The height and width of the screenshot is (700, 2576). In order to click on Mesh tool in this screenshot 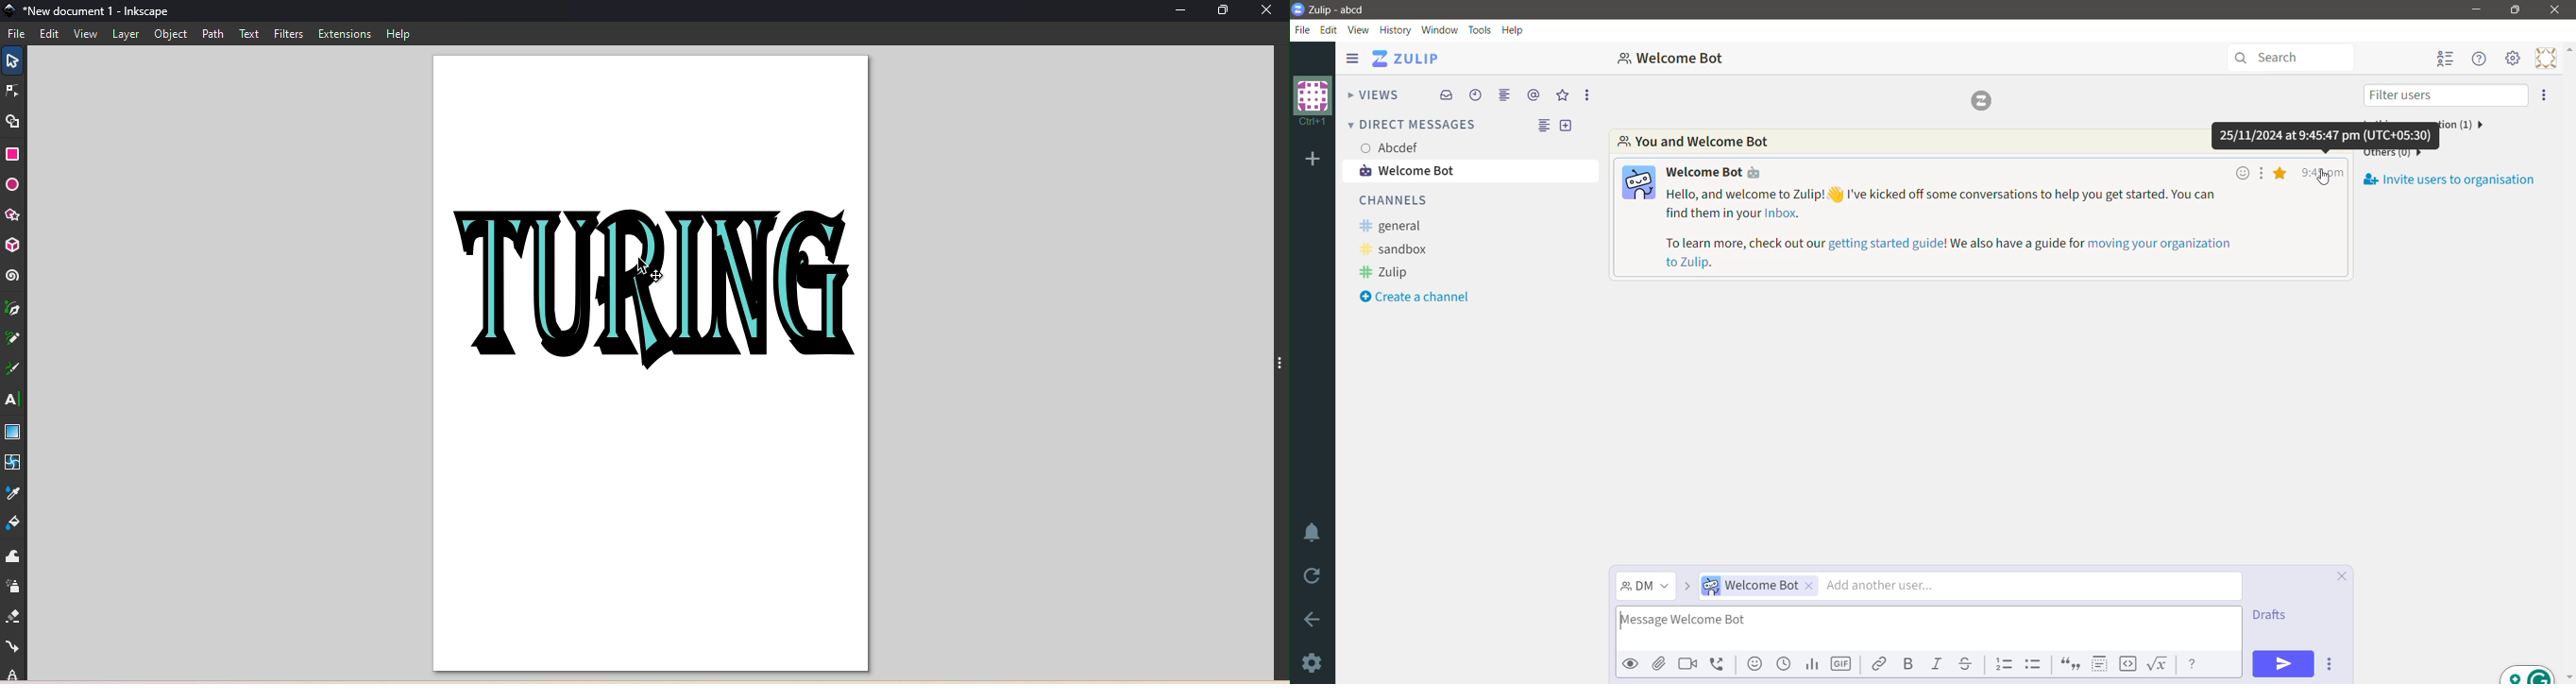, I will do `click(15, 463)`.